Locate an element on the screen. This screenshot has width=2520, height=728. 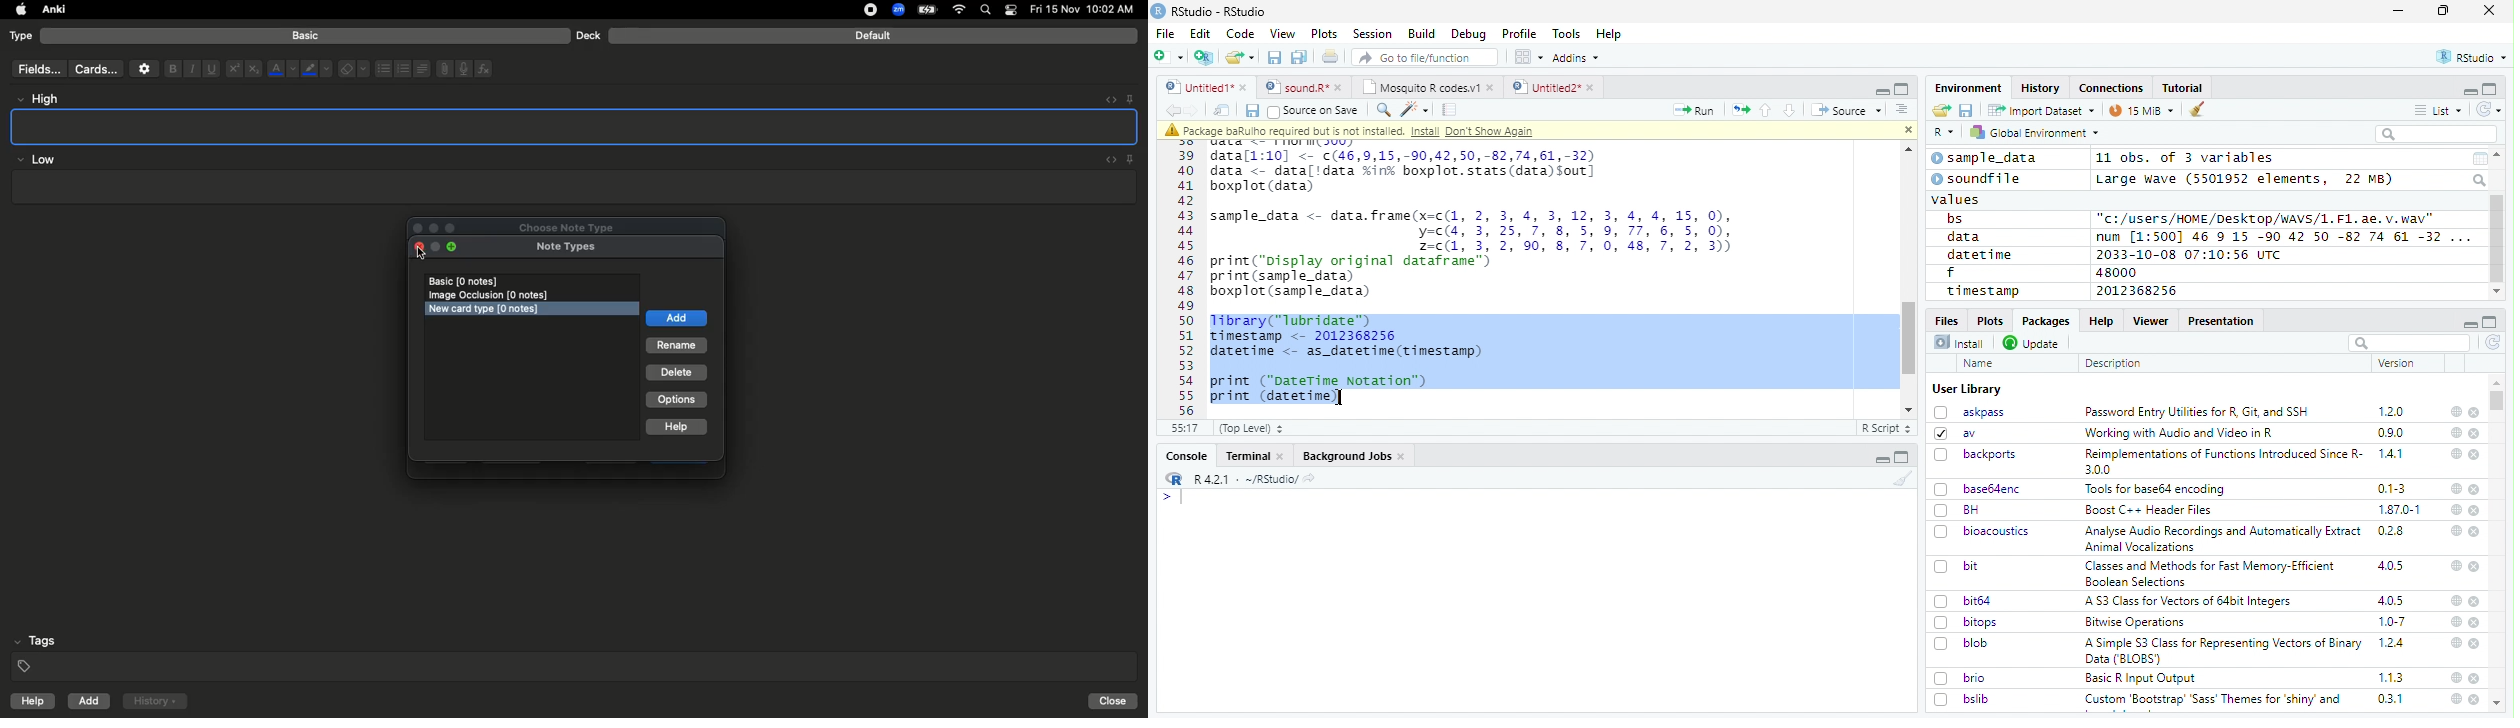
Untitled1* is located at coordinates (1205, 88).